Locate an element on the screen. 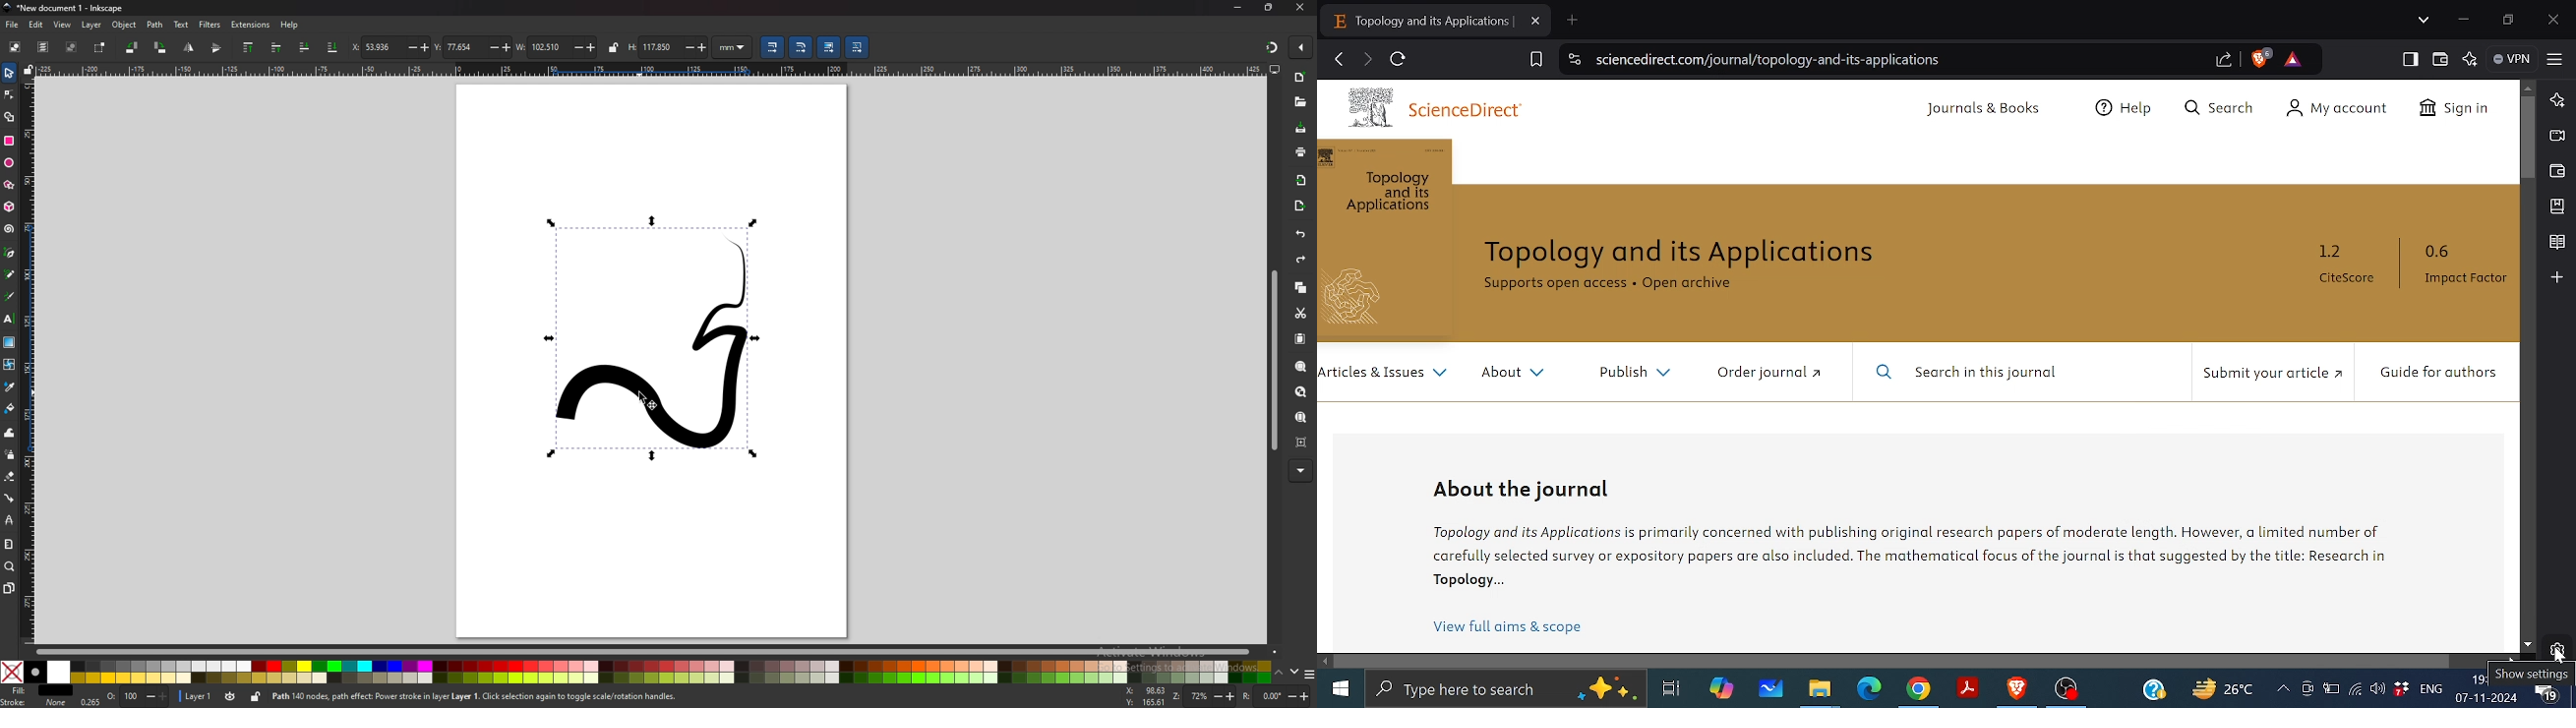 Image resolution: width=2576 pixels, height=728 pixels. toggle visibility is located at coordinates (231, 696).